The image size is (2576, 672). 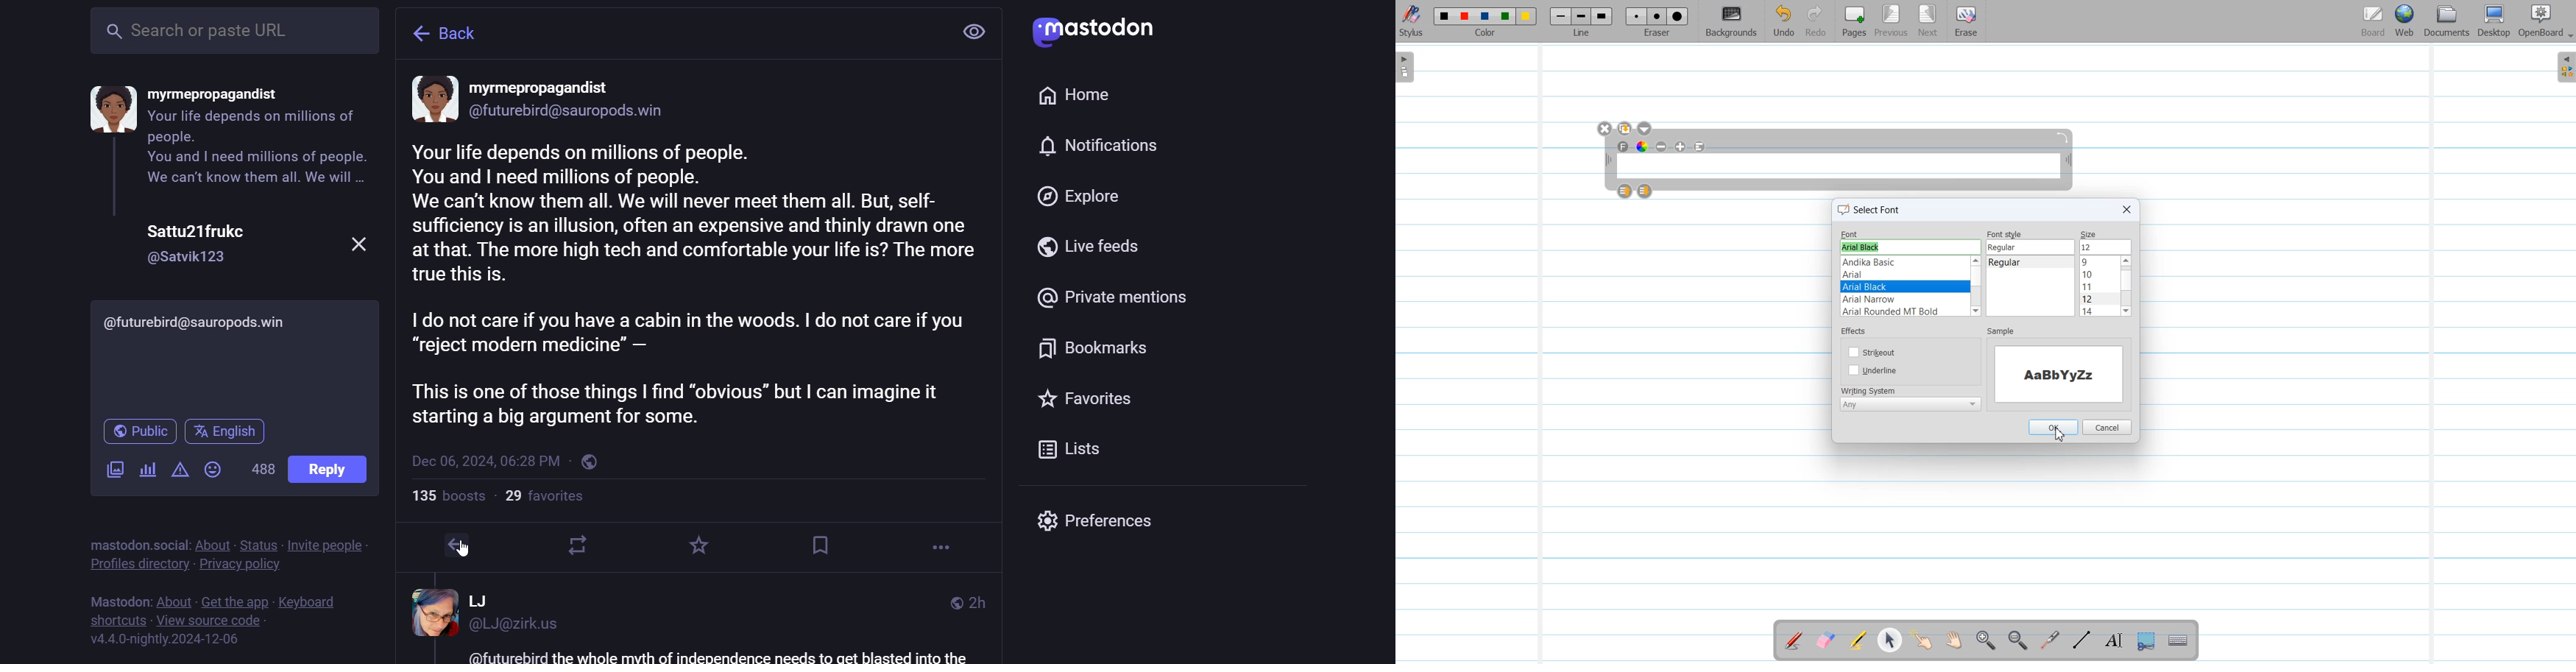 I want to click on Vertical Scroll bar, so click(x=1977, y=287).